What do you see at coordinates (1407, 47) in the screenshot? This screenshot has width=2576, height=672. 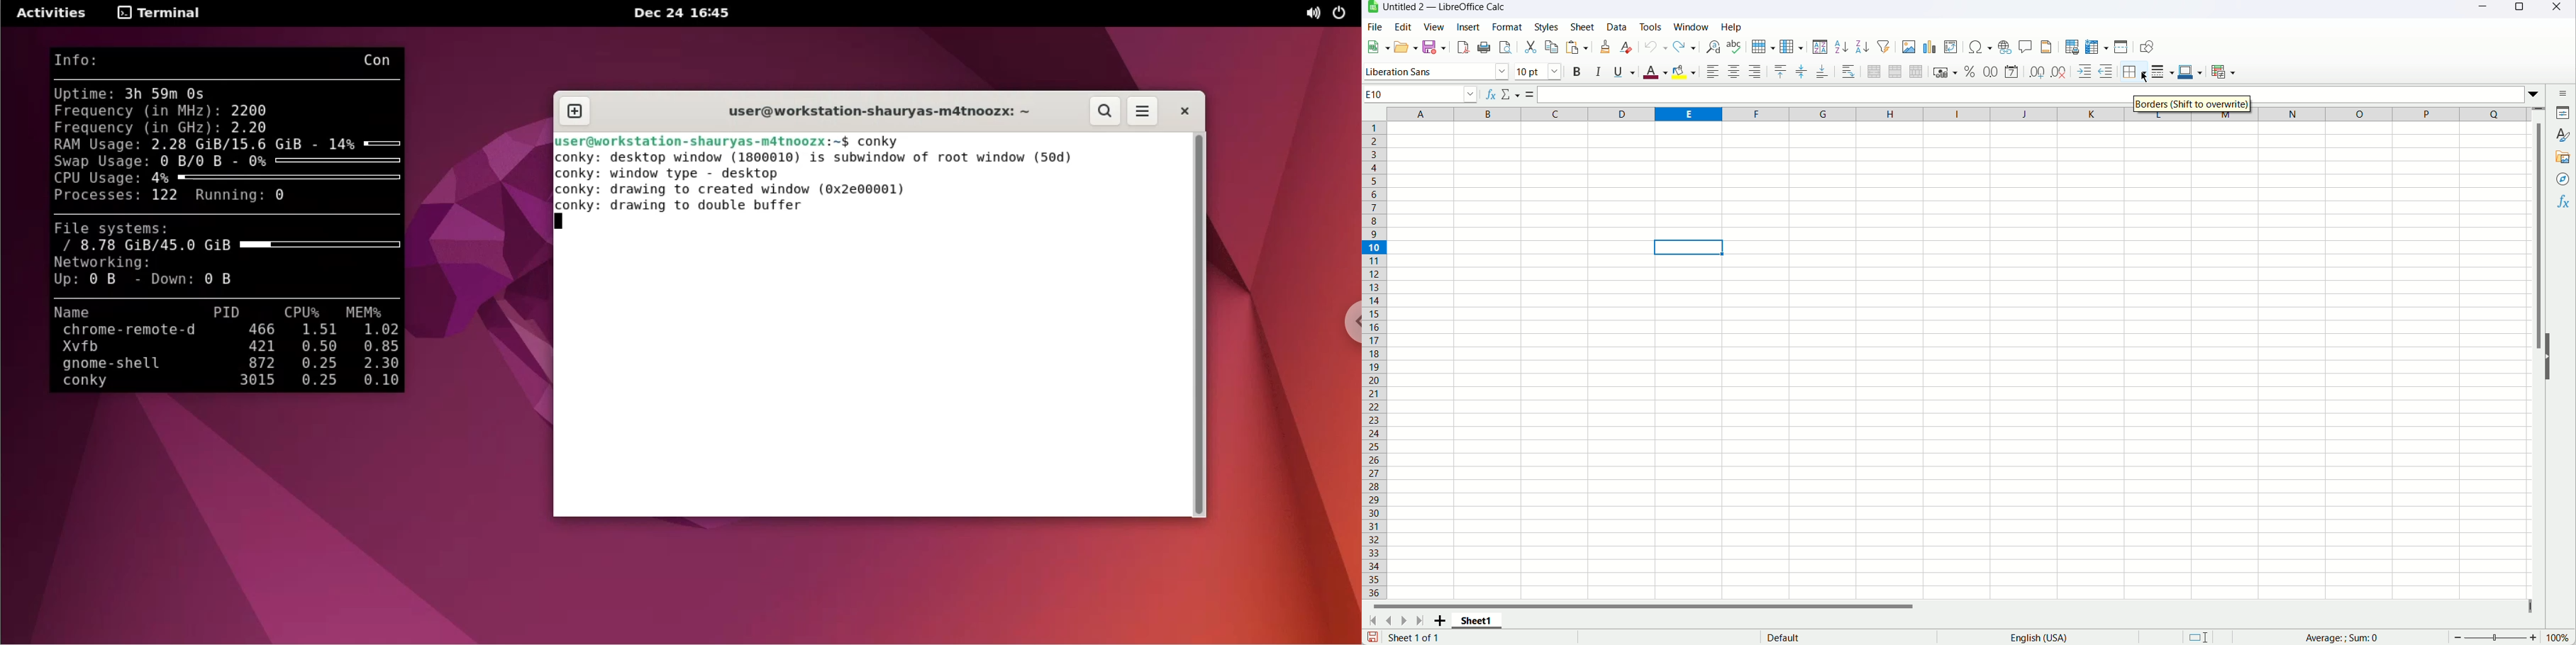 I see `Open` at bounding box center [1407, 47].